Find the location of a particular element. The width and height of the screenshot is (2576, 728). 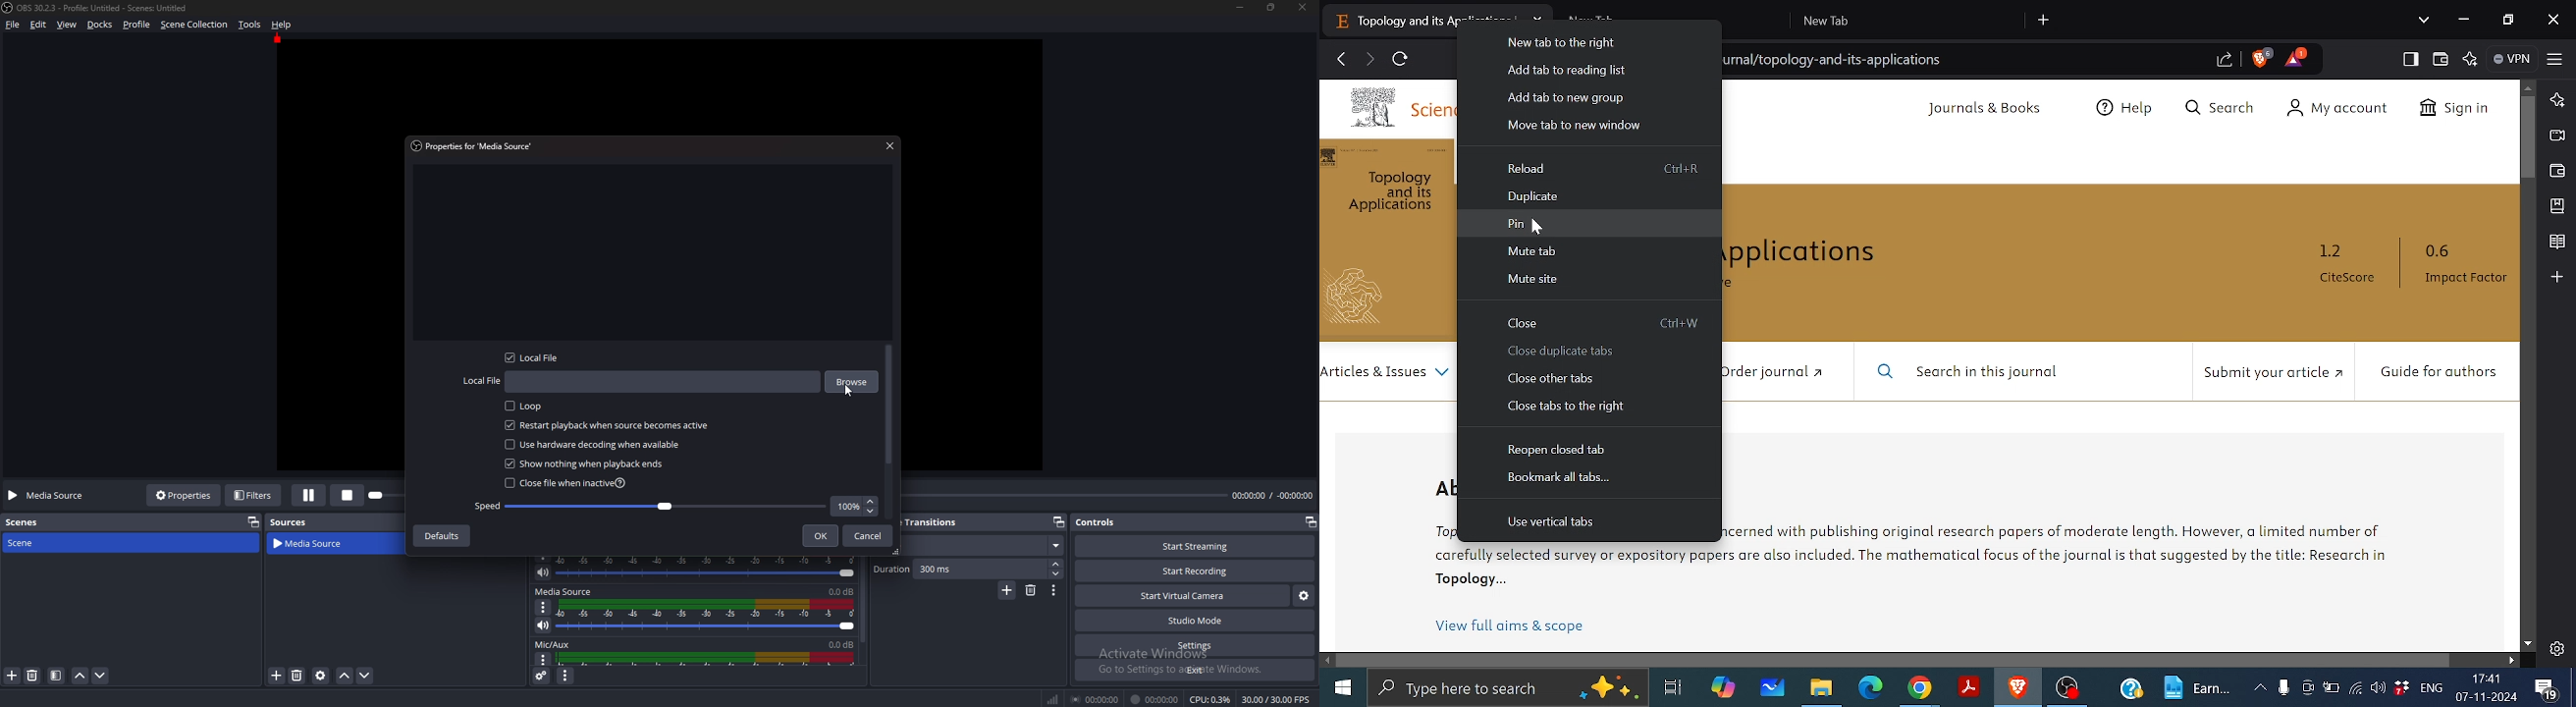

cursor is located at coordinates (846, 393).